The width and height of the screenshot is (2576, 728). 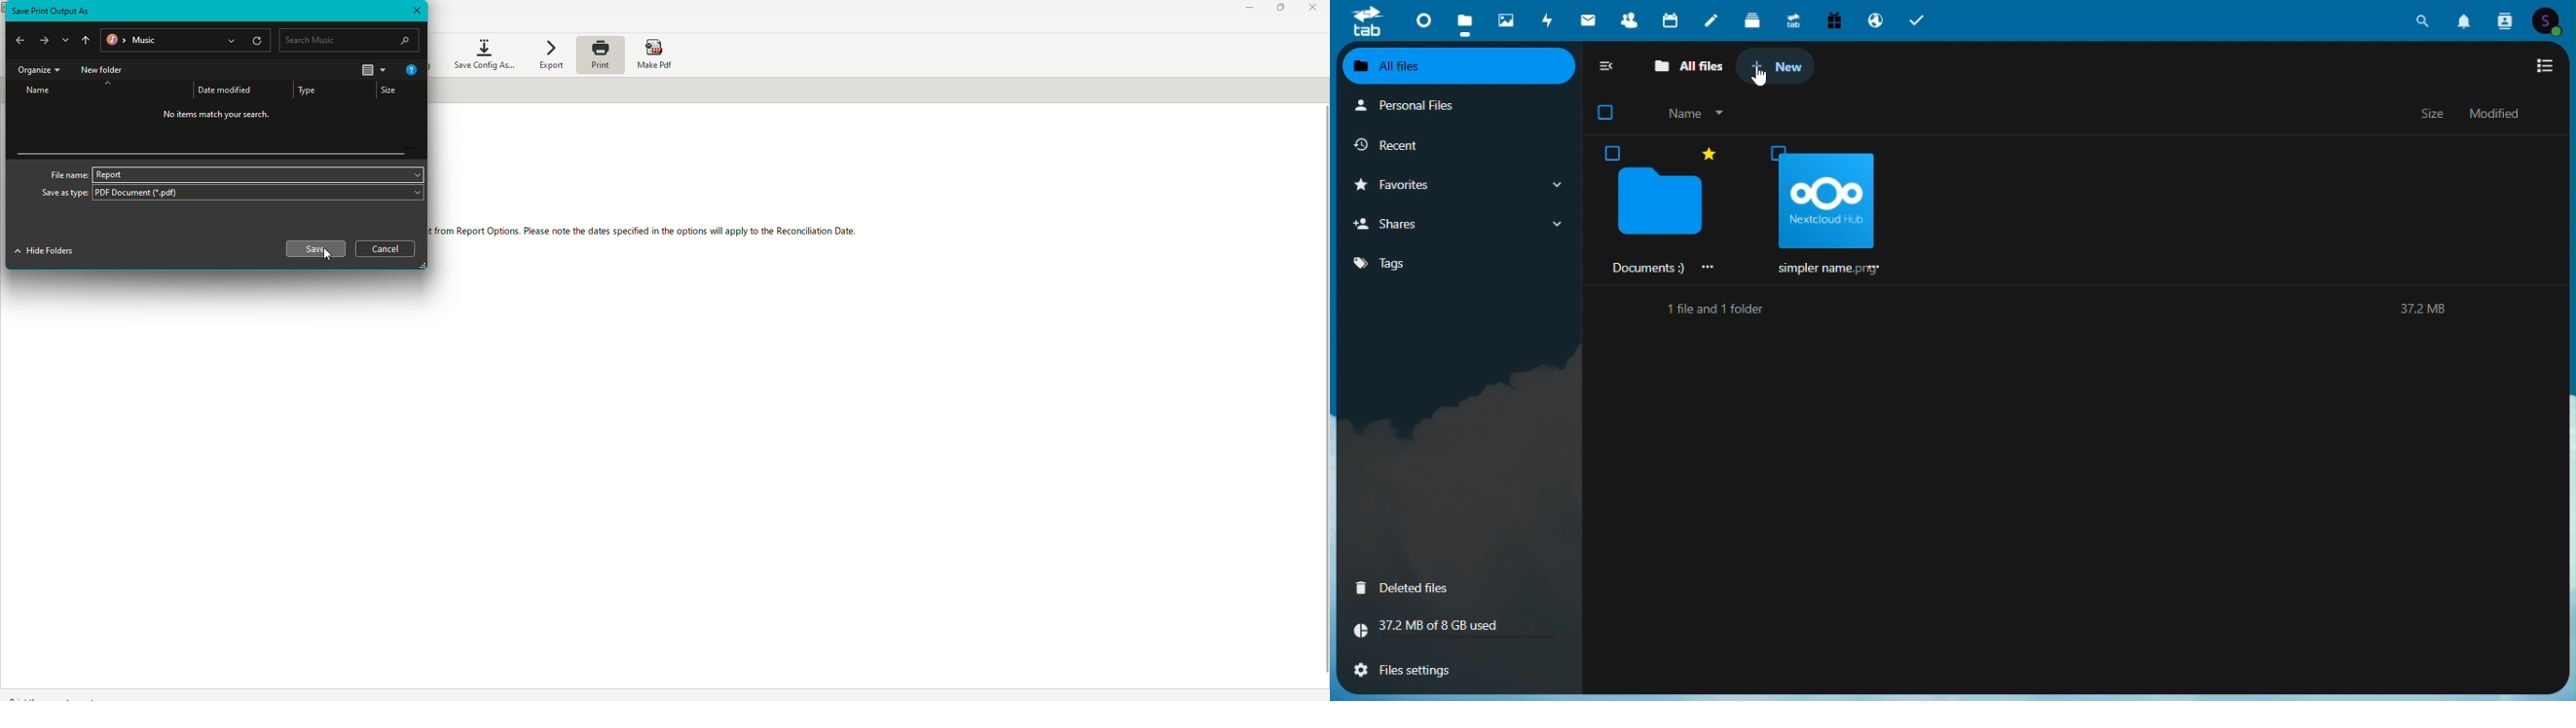 What do you see at coordinates (184, 39) in the screenshot?
I see `File path` at bounding box center [184, 39].